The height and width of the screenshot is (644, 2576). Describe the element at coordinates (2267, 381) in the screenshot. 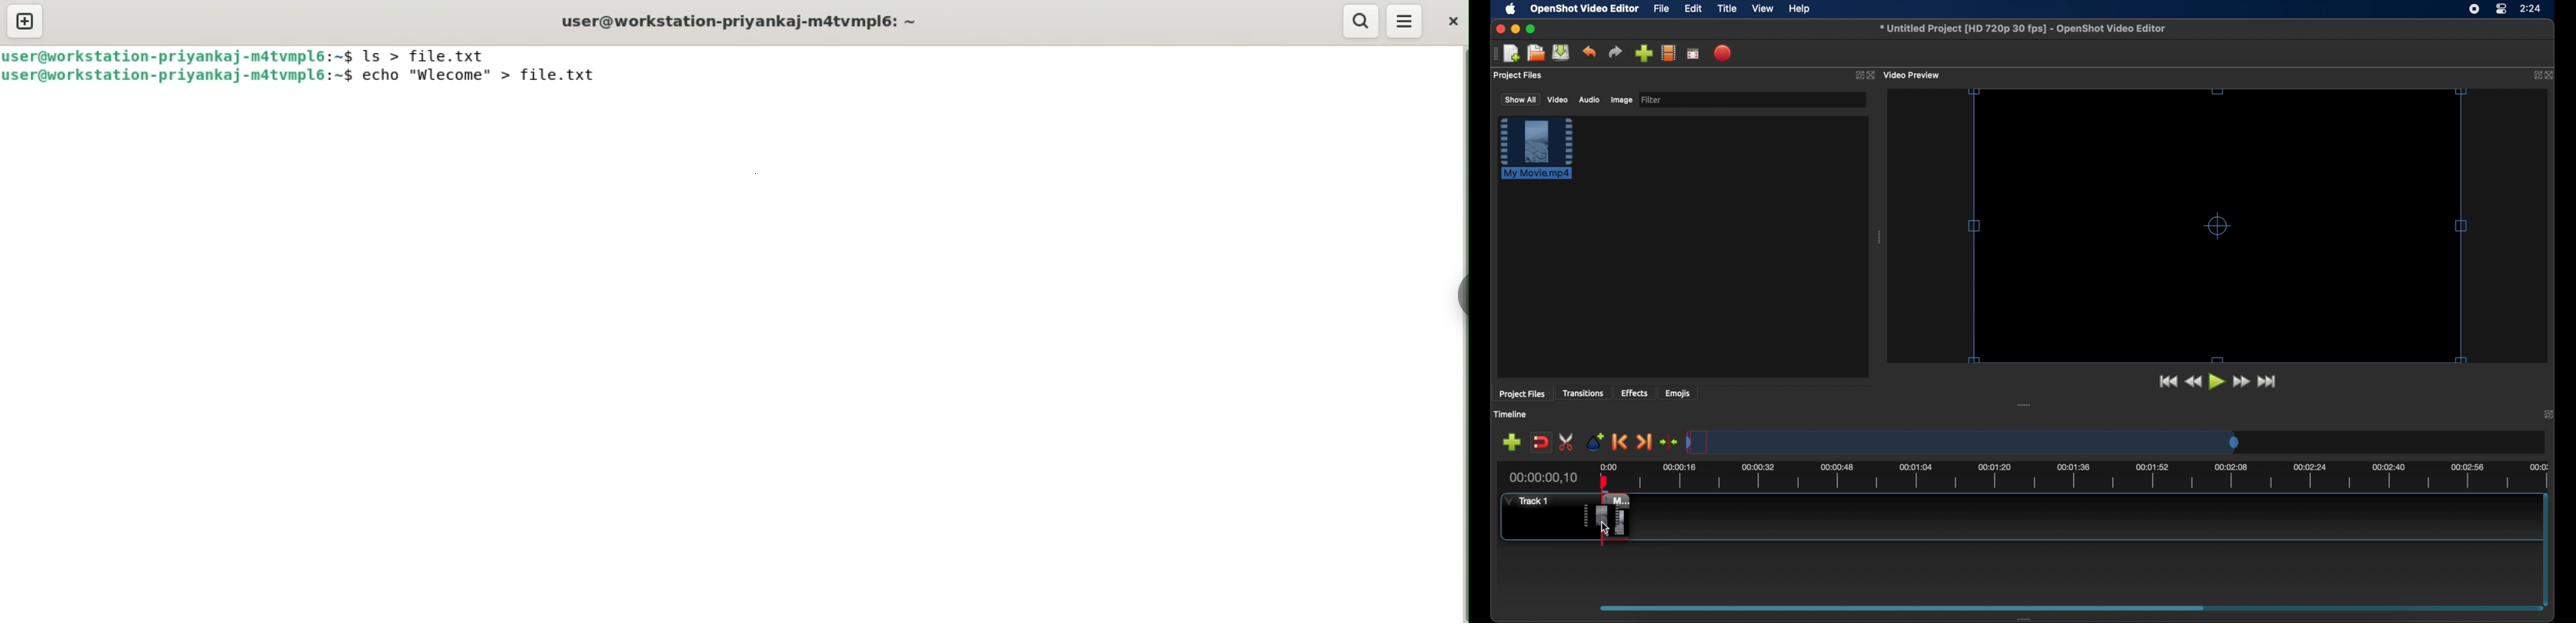

I see `jump to end` at that location.